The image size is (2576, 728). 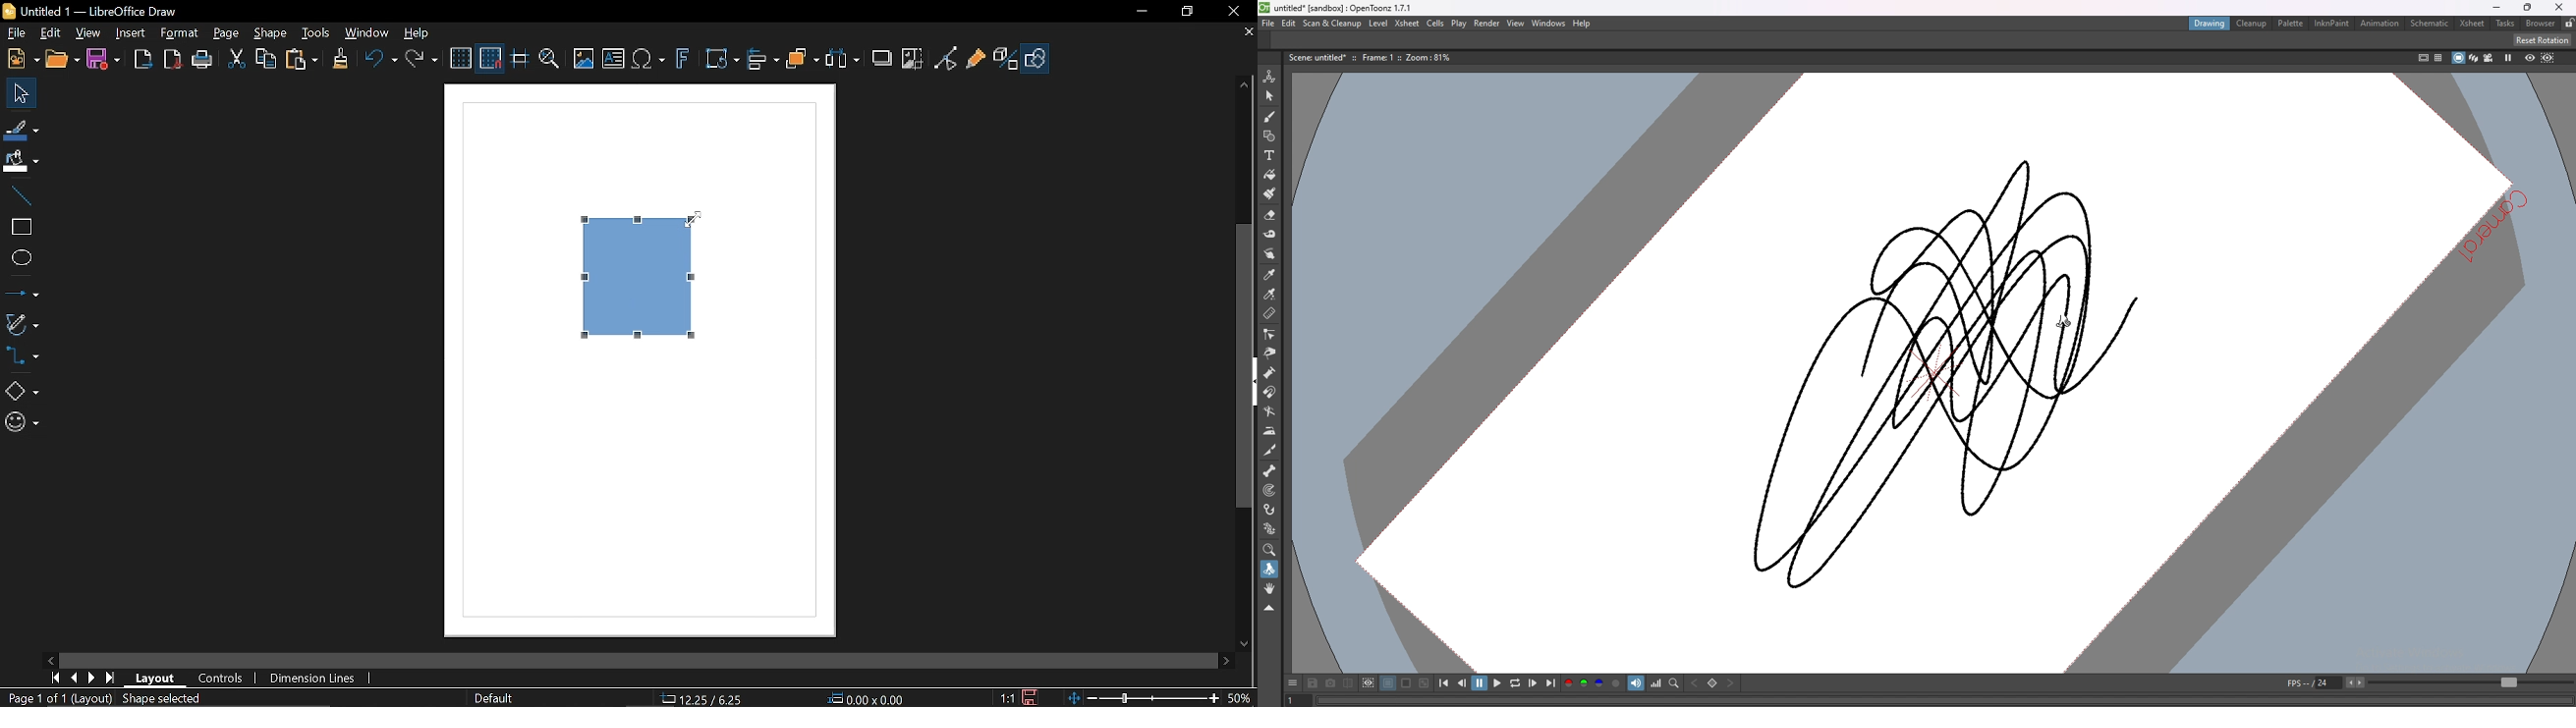 What do you see at coordinates (1582, 23) in the screenshot?
I see `help` at bounding box center [1582, 23].